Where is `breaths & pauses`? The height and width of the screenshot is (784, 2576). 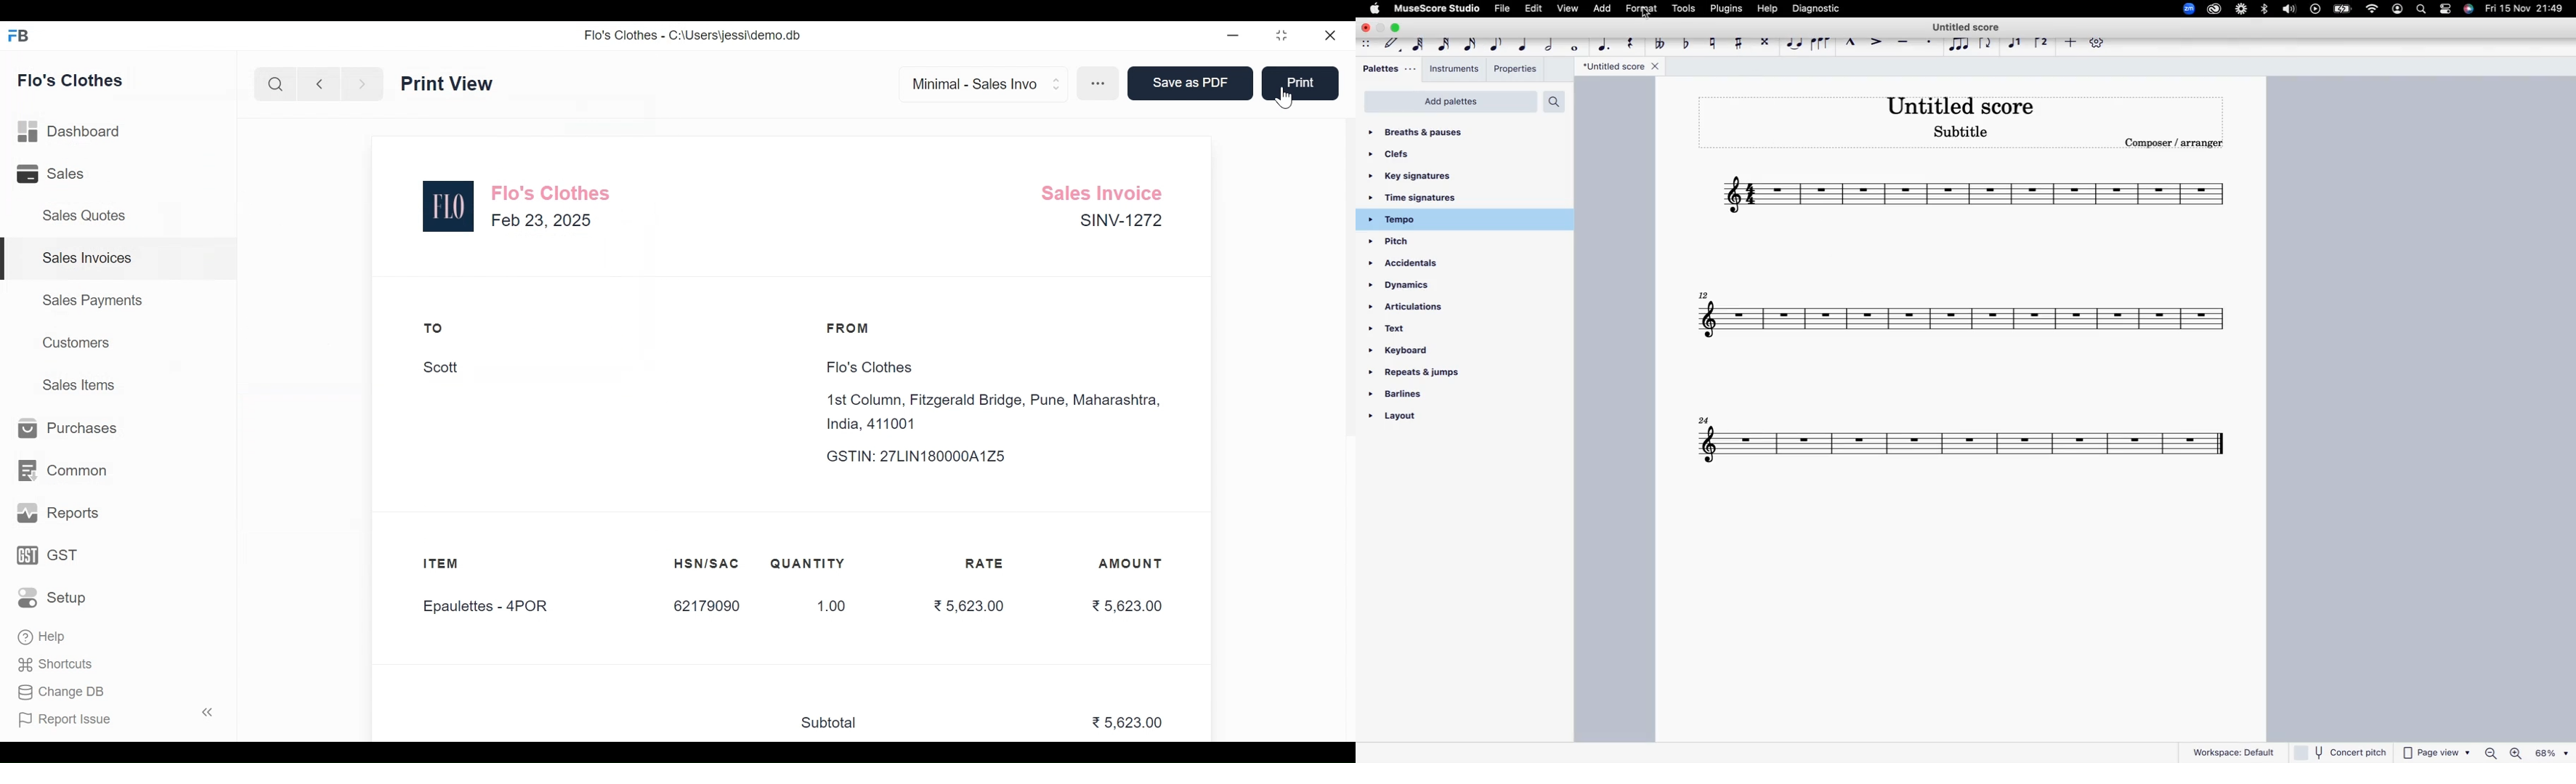 breaths & pauses is located at coordinates (1428, 129).